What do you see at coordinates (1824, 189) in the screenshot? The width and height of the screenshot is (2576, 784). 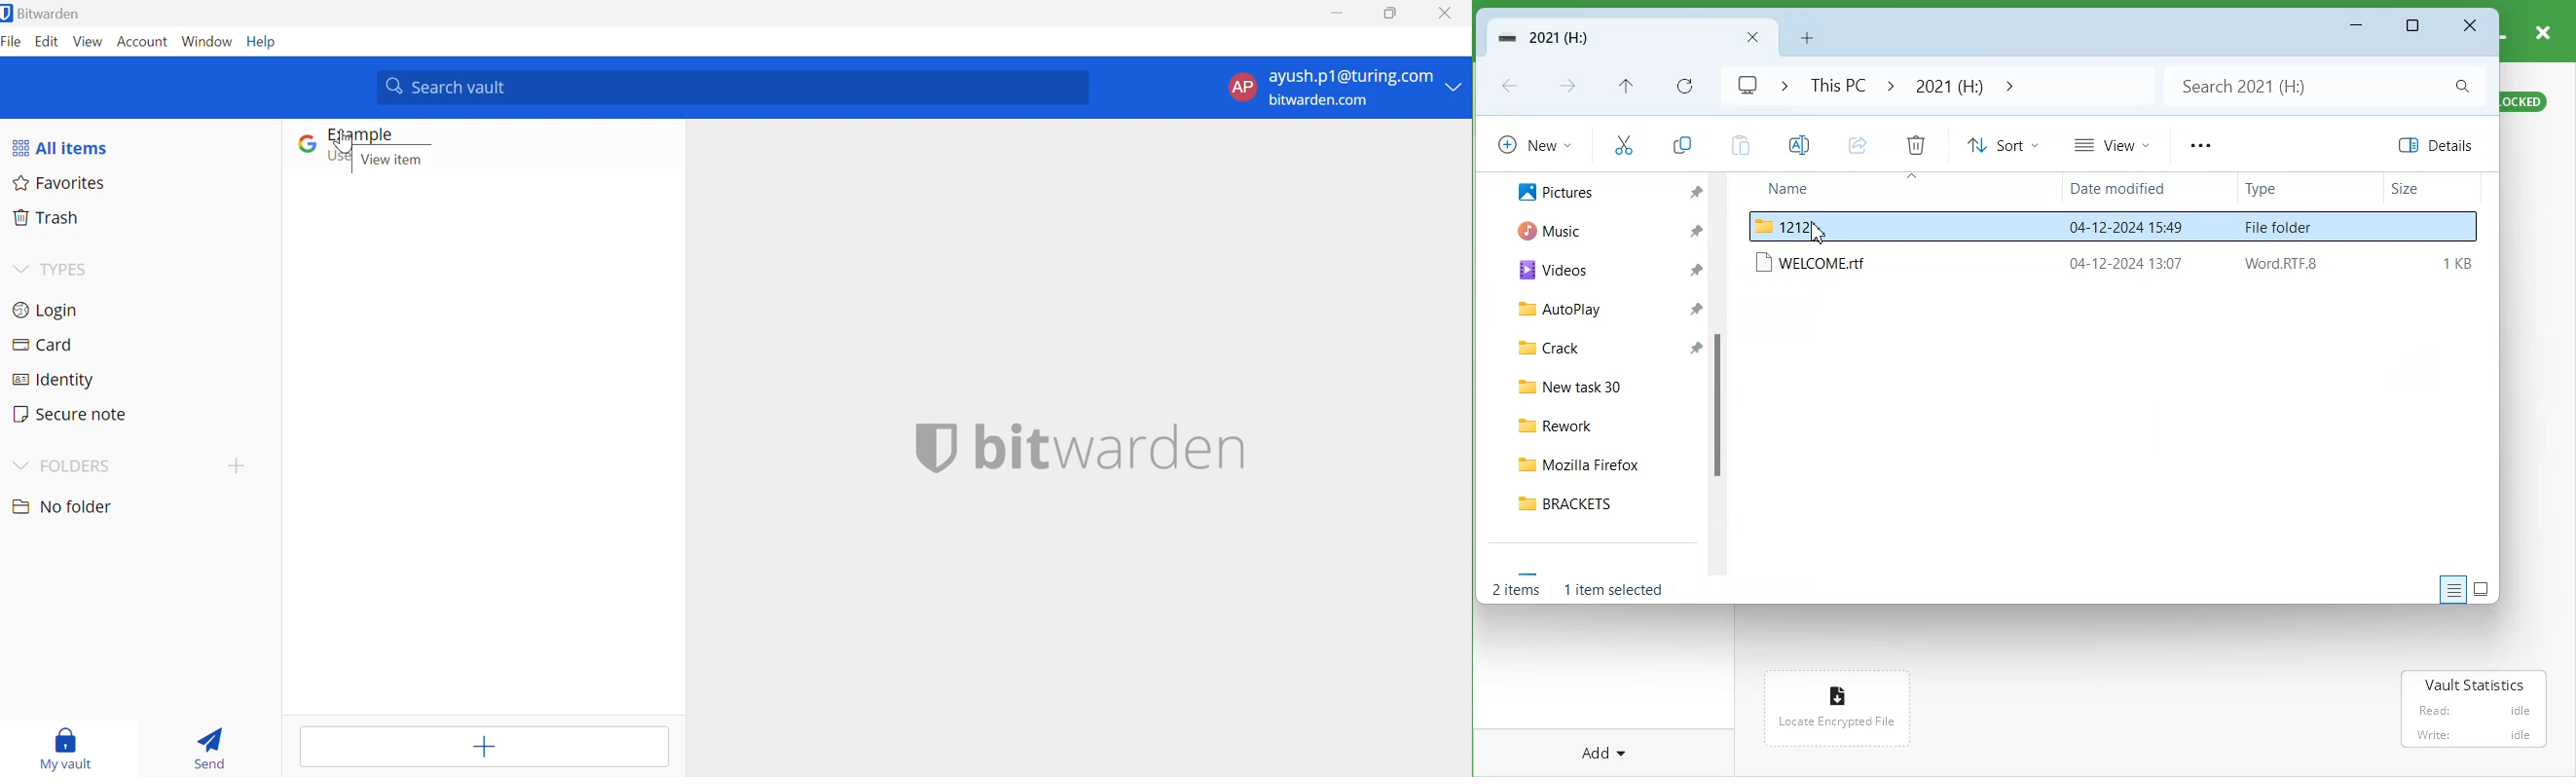 I see `Name` at bounding box center [1824, 189].